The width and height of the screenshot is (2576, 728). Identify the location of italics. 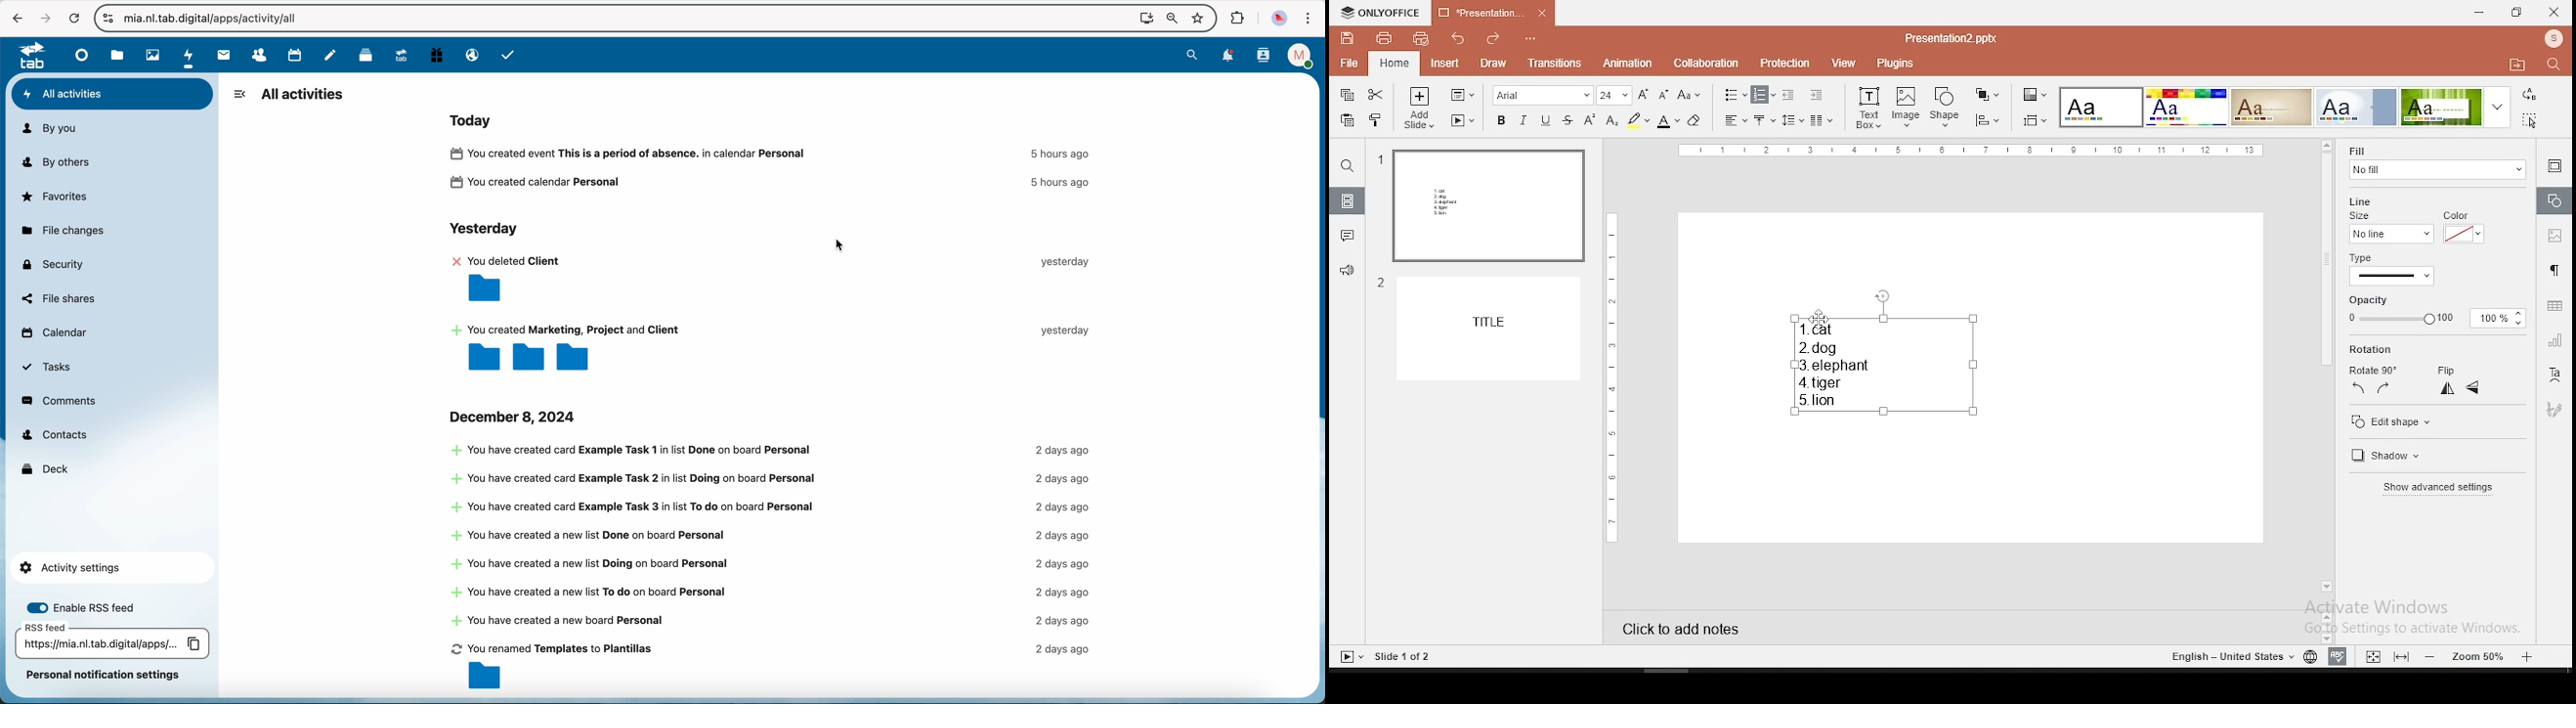
(1524, 119).